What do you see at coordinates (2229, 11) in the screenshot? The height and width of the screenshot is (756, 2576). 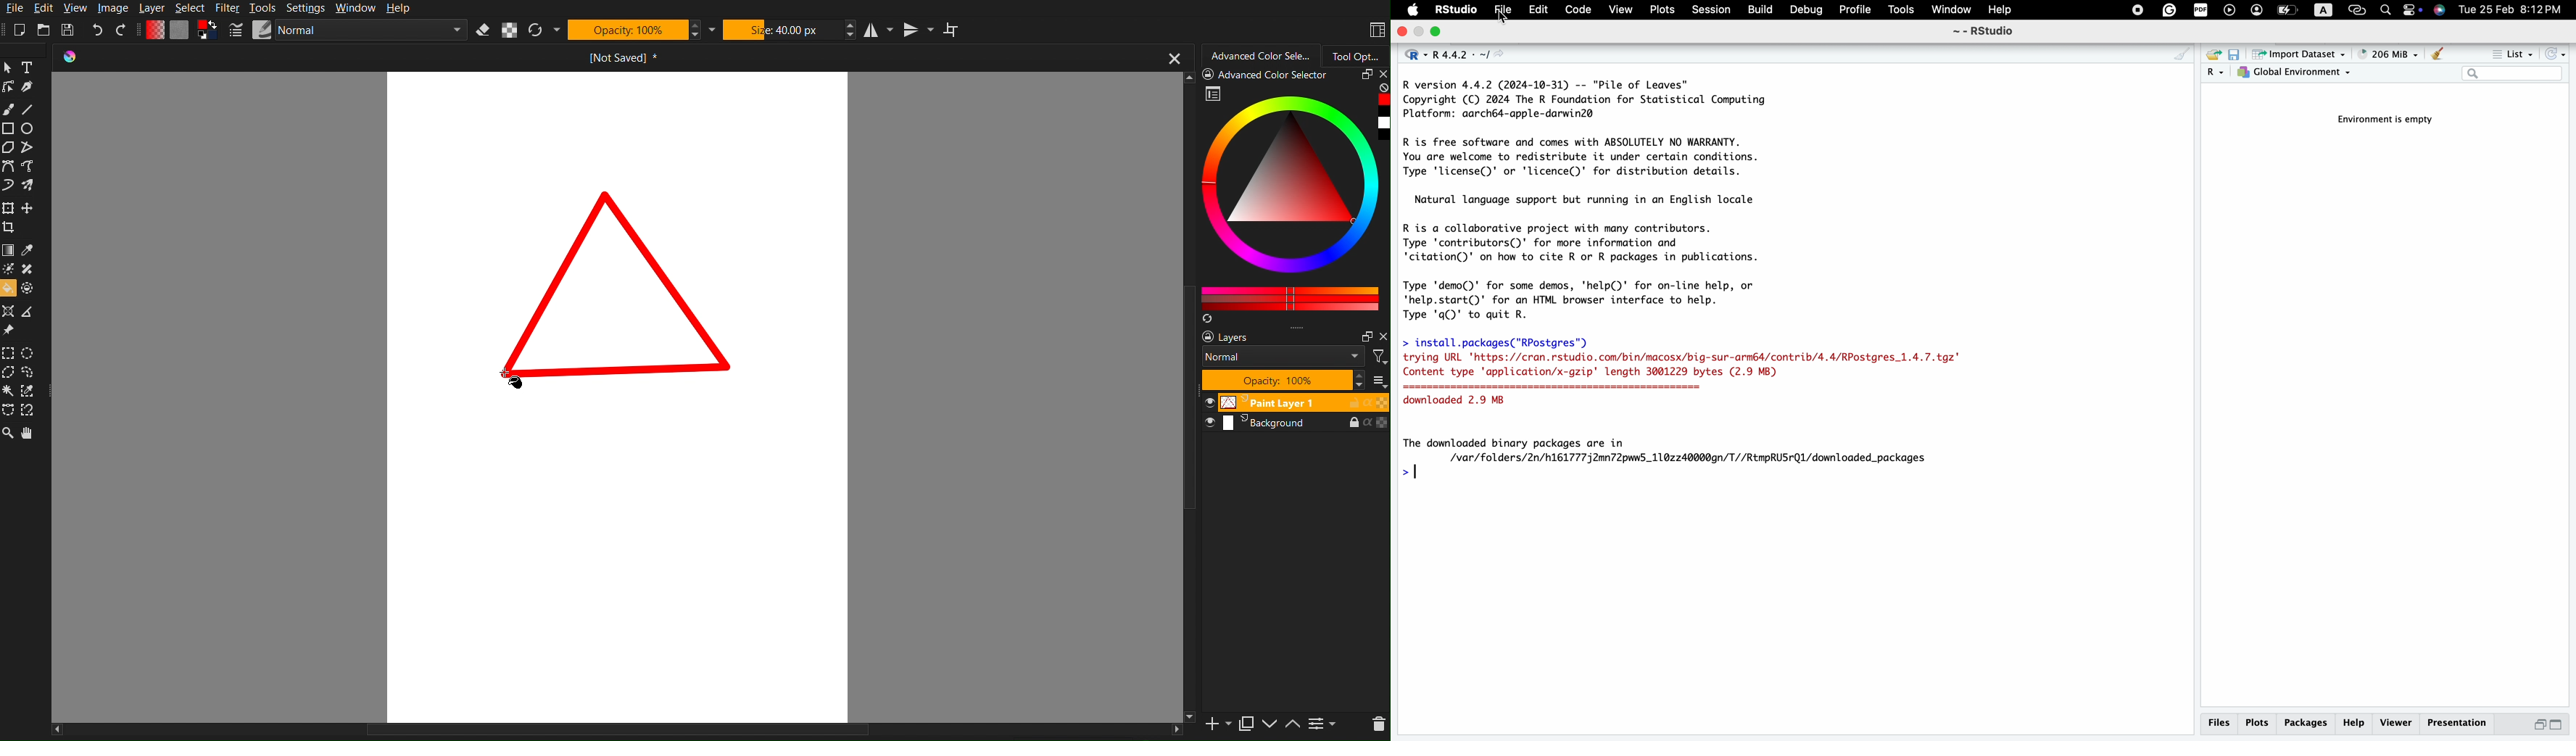 I see `play` at bounding box center [2229, 11].